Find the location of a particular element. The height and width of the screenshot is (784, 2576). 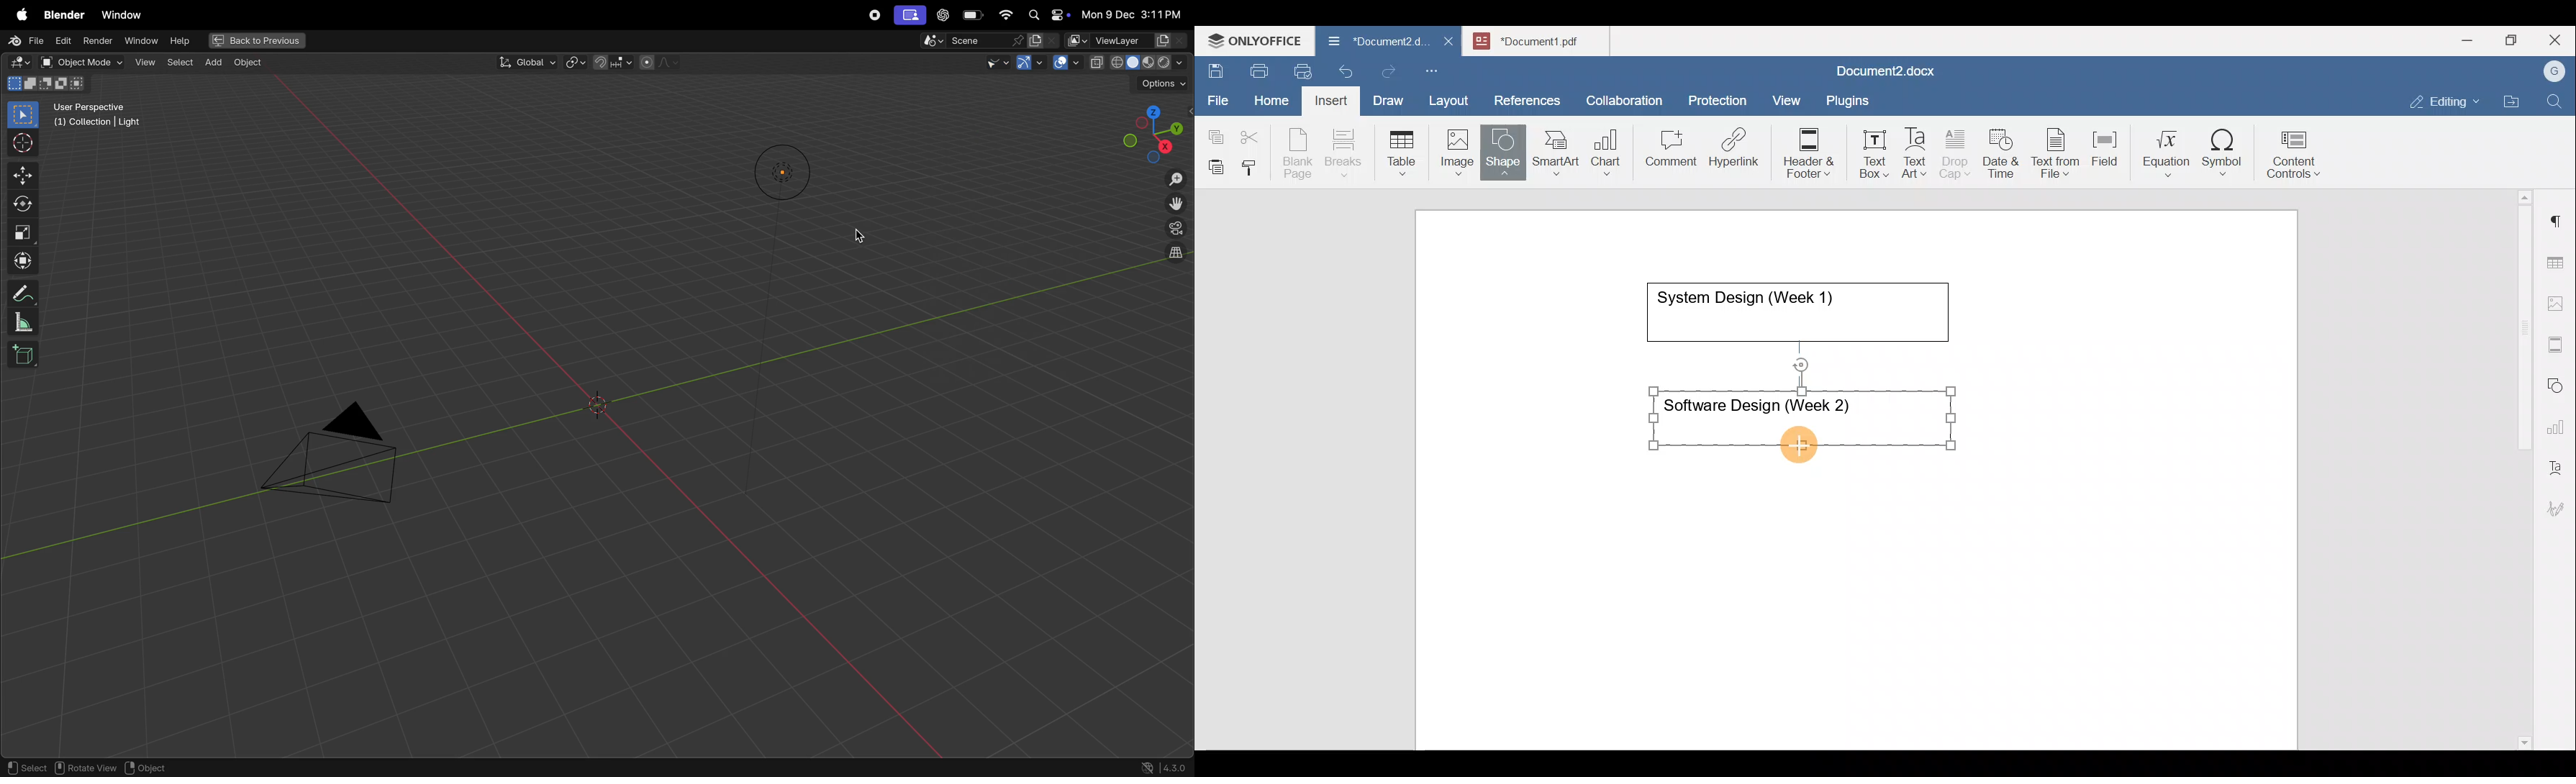

Scroll bar is located at coordinates (2519, 467).